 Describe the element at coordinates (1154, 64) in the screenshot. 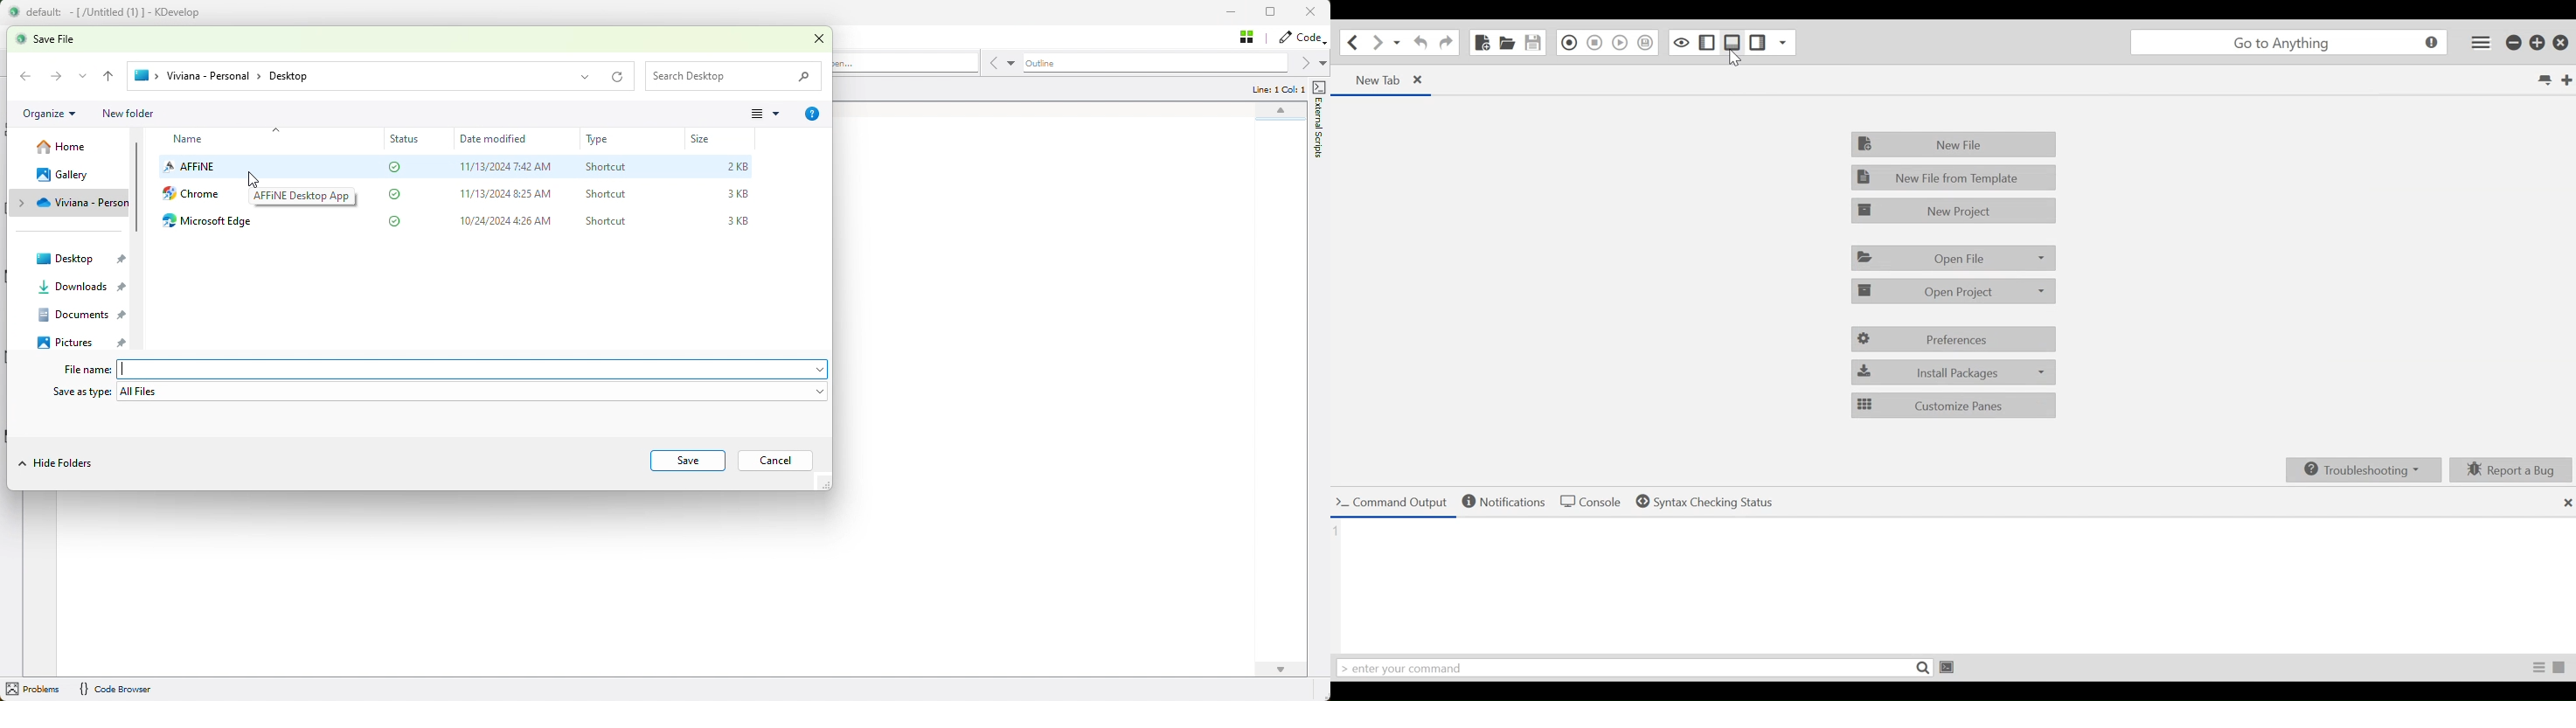

I see `Outline` at that location.